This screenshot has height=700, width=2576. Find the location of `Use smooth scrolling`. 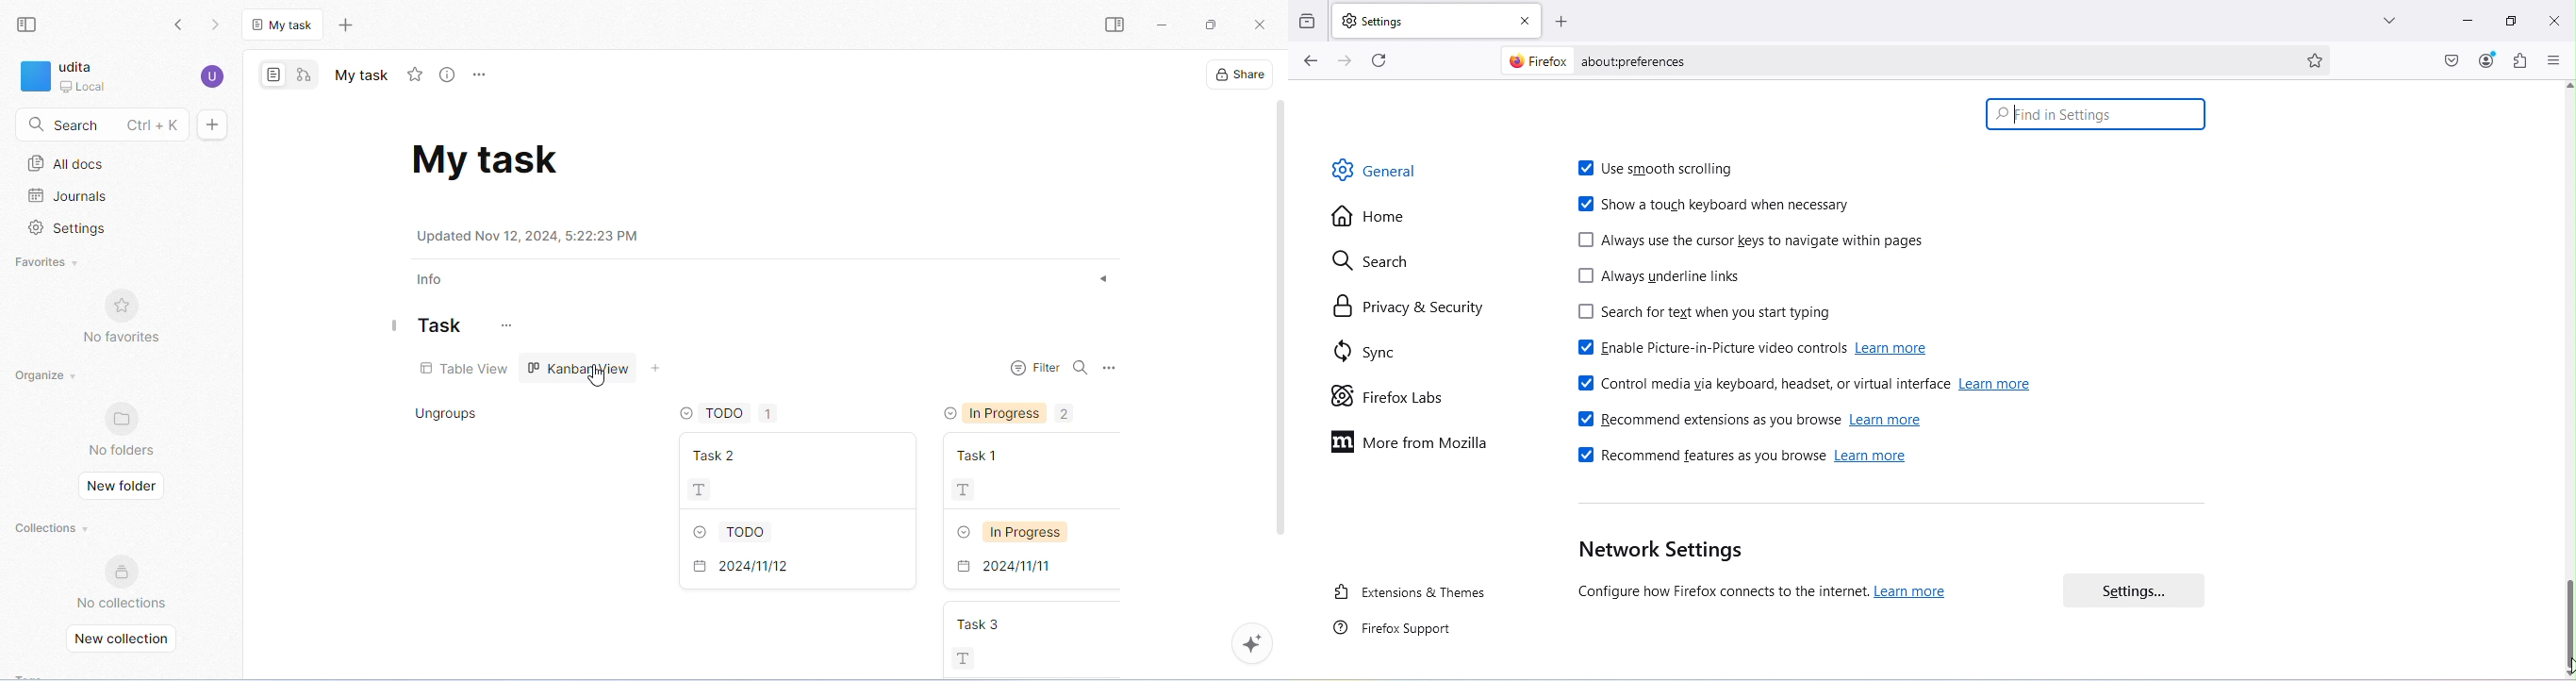

Use smooth scrolling is located at coordinates (1658, 164).